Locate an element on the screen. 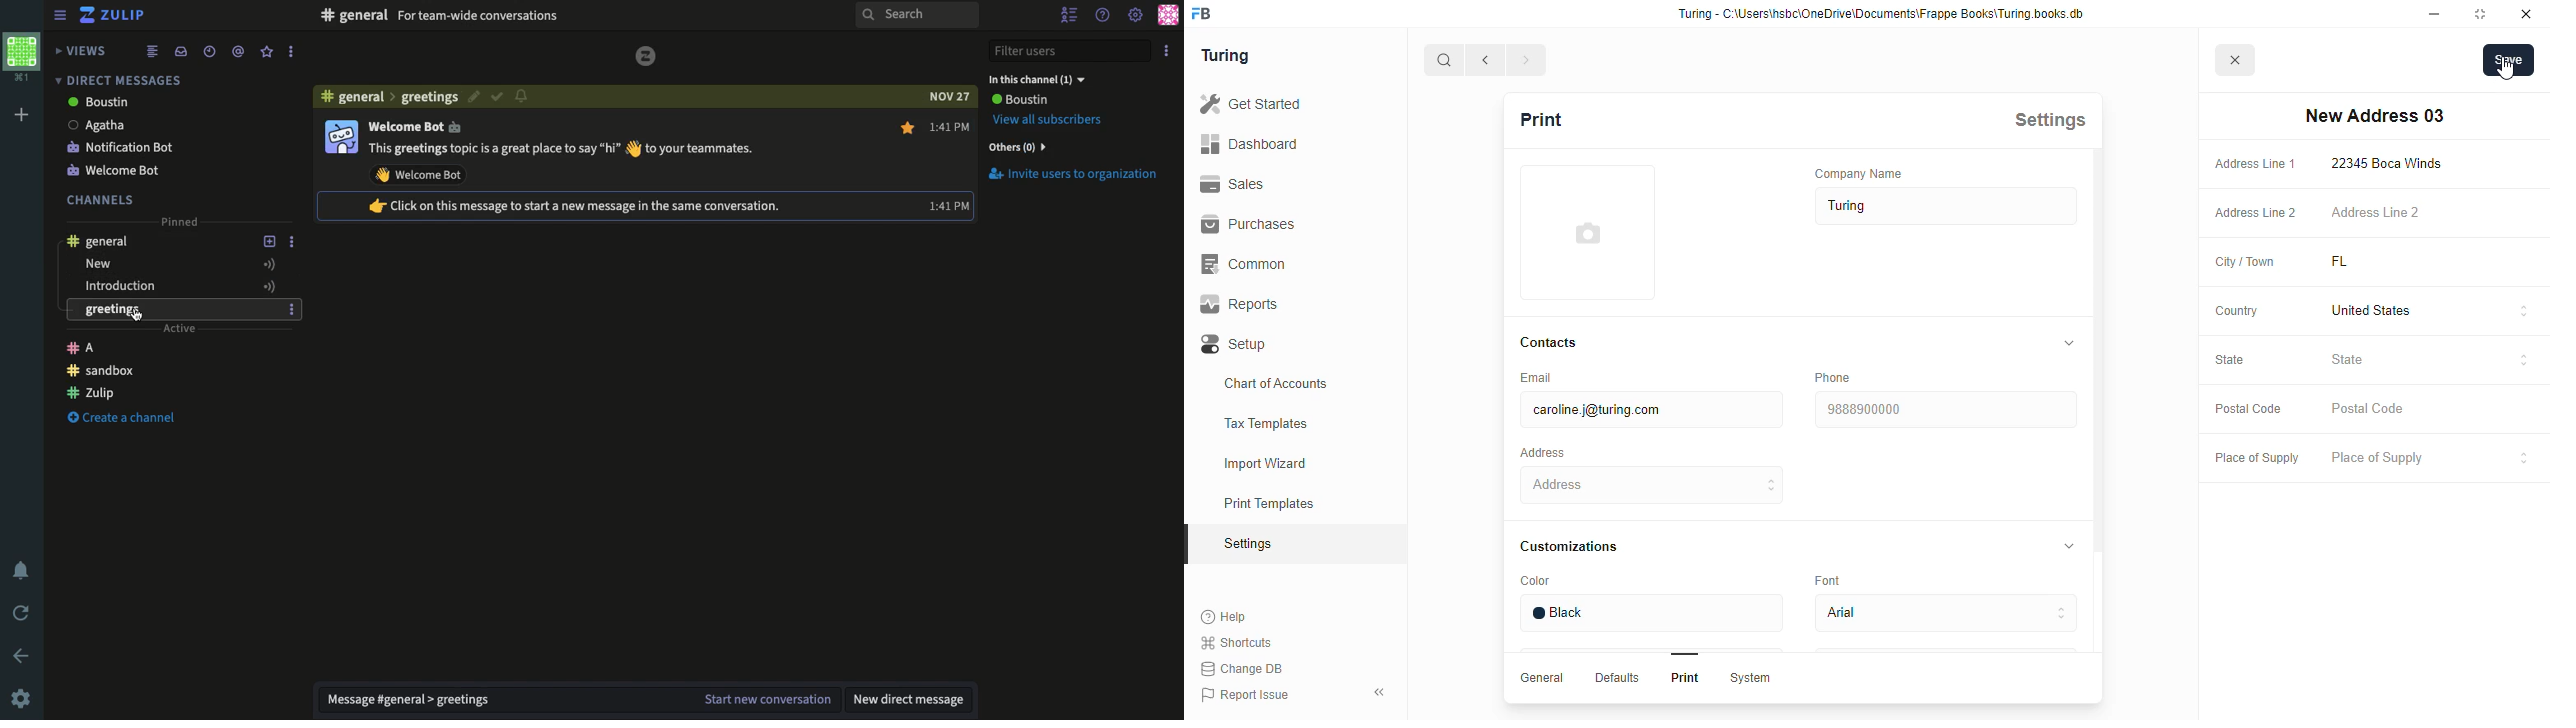 This screenshot has height=728, width=2576. zulip logo is located at coordinates (647, 56).